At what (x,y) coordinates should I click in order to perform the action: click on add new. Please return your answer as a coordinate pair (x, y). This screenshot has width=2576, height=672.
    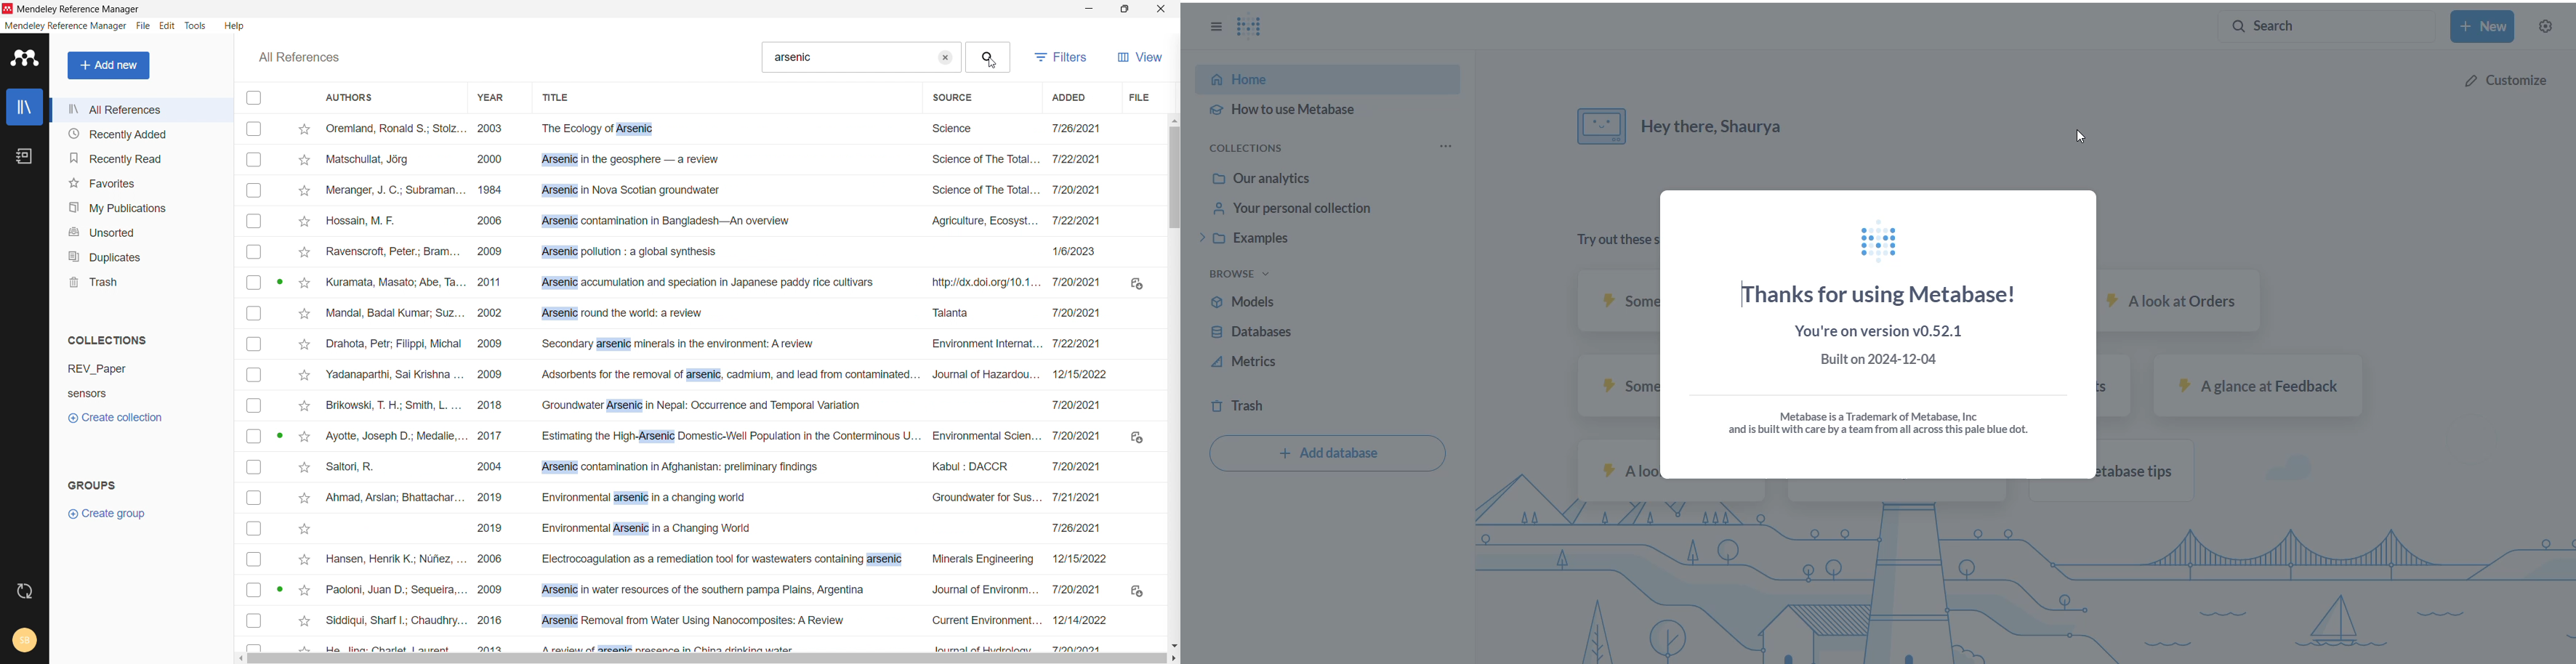
    Looking at the image, I should click on (108, 66).